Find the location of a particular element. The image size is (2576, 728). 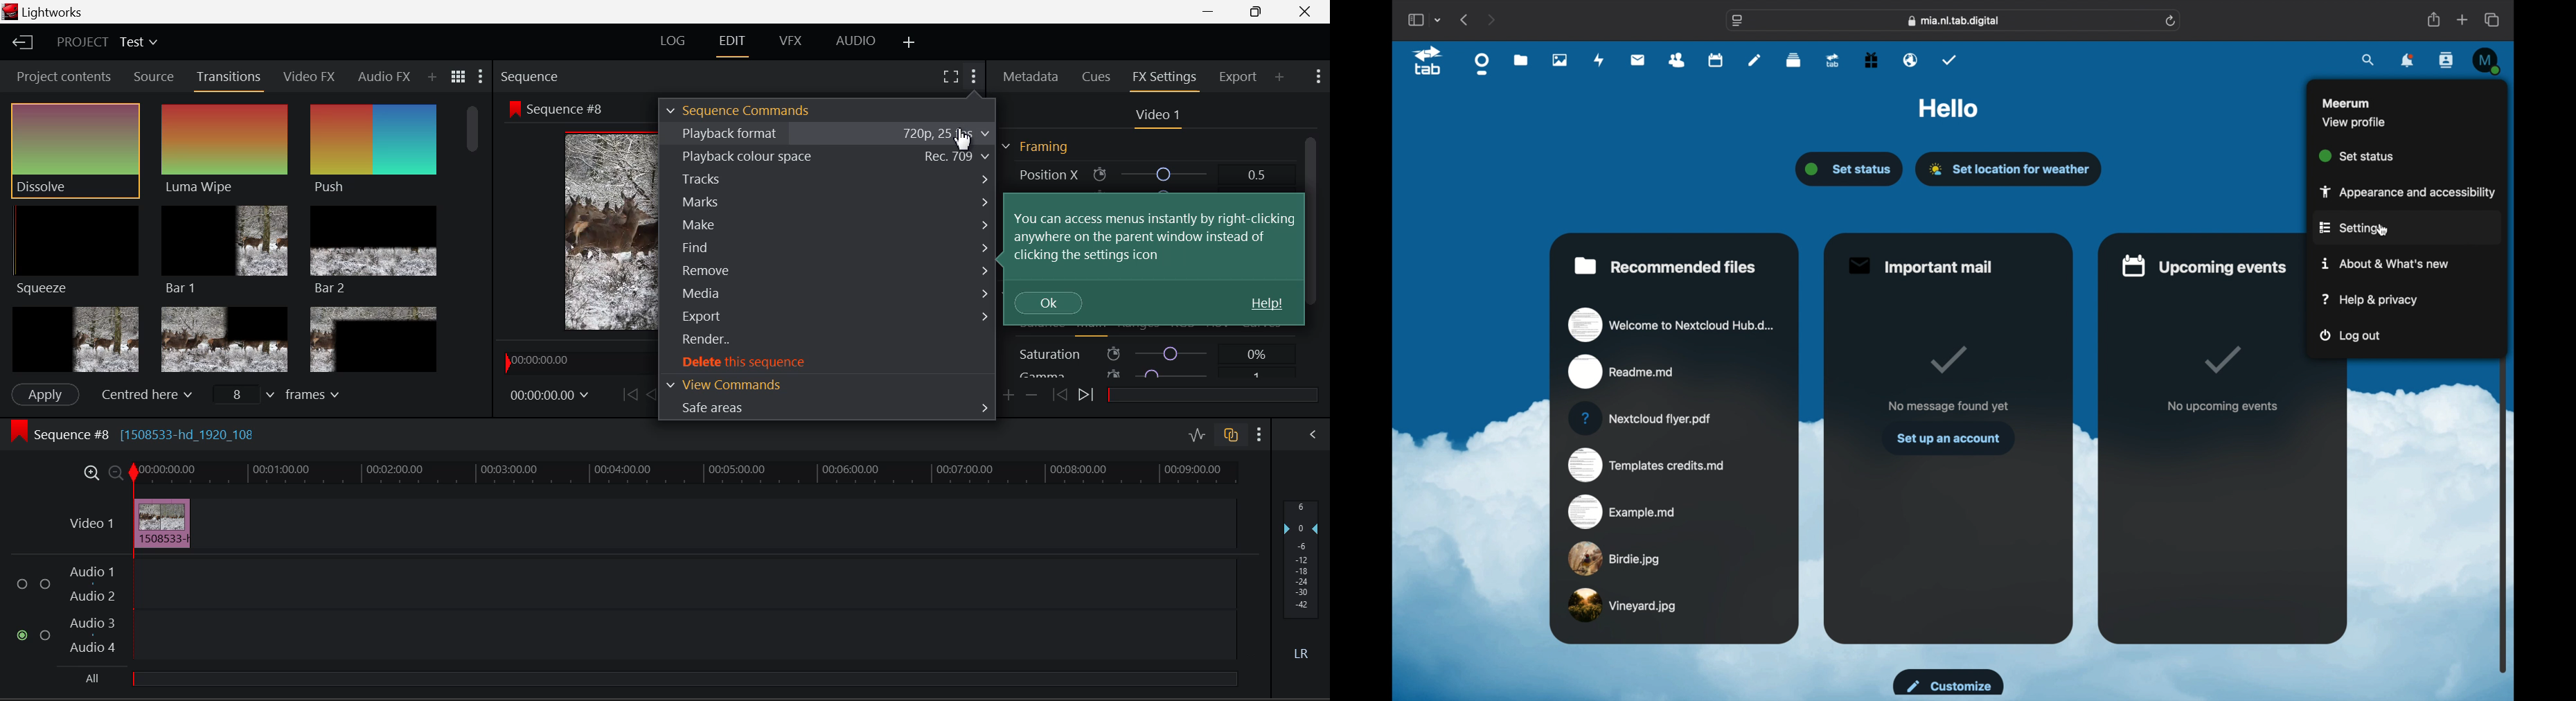

VFX Layout is located at coordinates (788, 44).